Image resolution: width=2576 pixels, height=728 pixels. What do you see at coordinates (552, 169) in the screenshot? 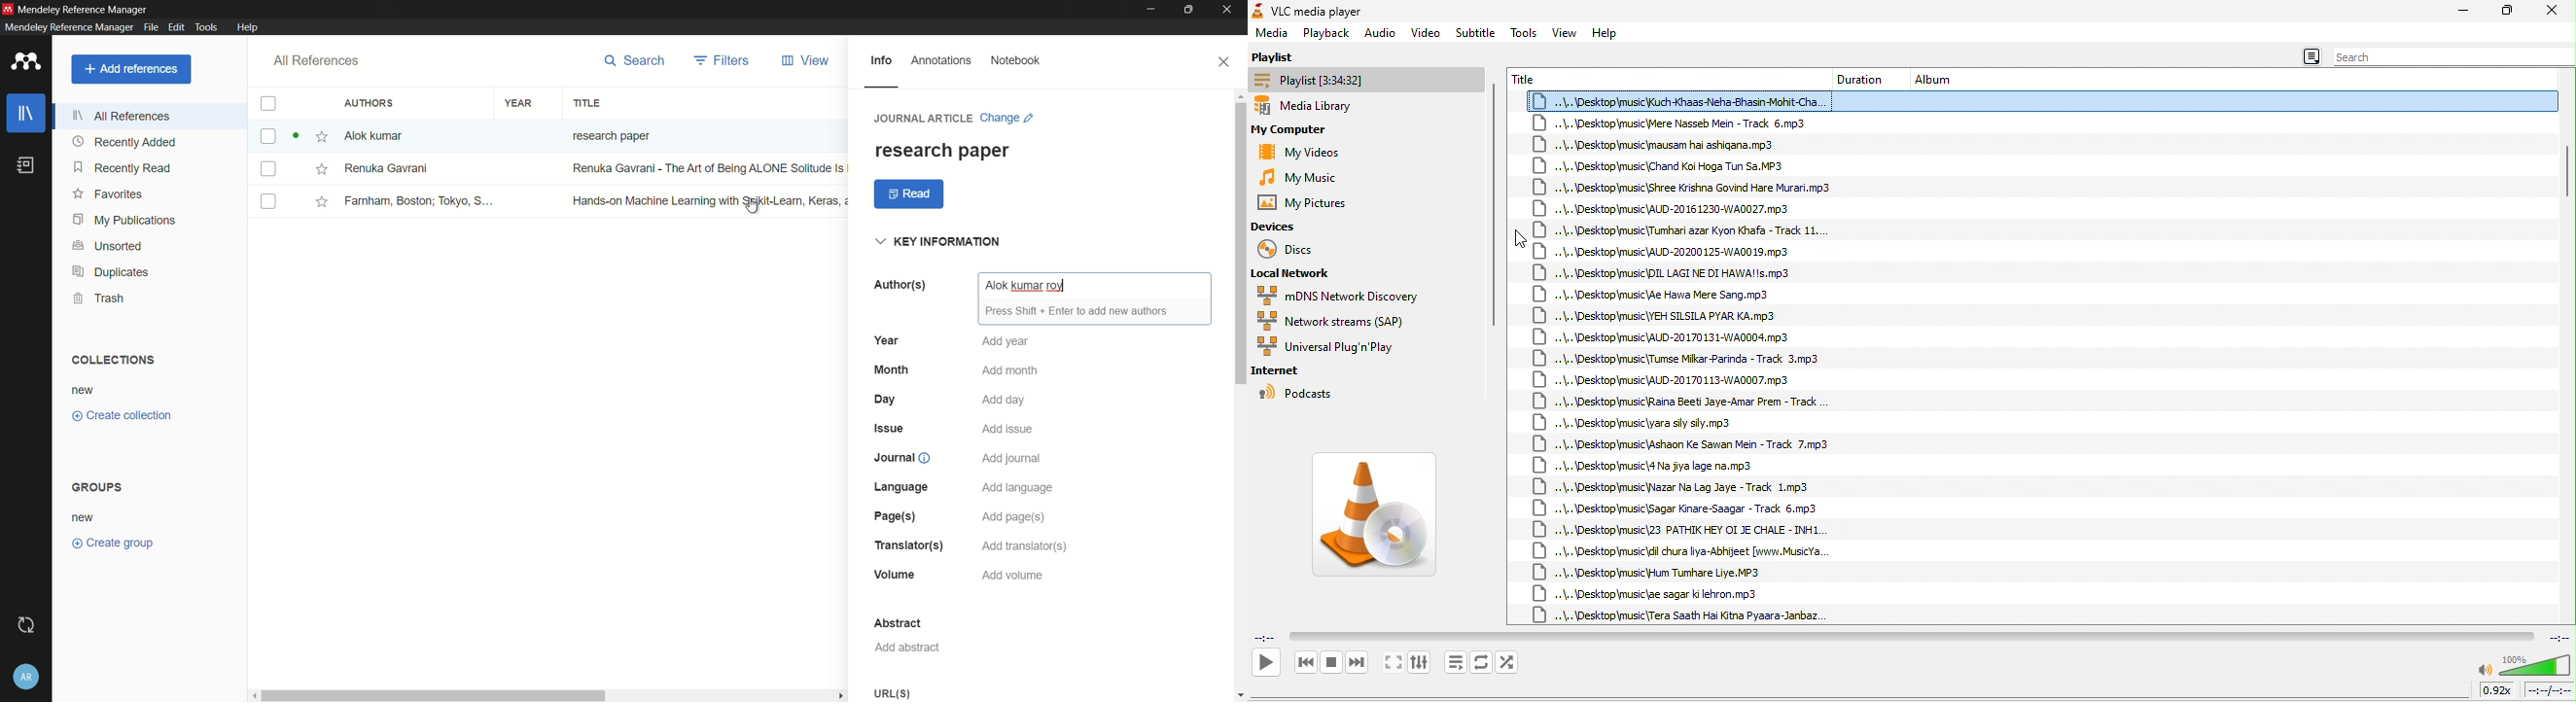
I see `book-2` at bounding box center [552, 169].